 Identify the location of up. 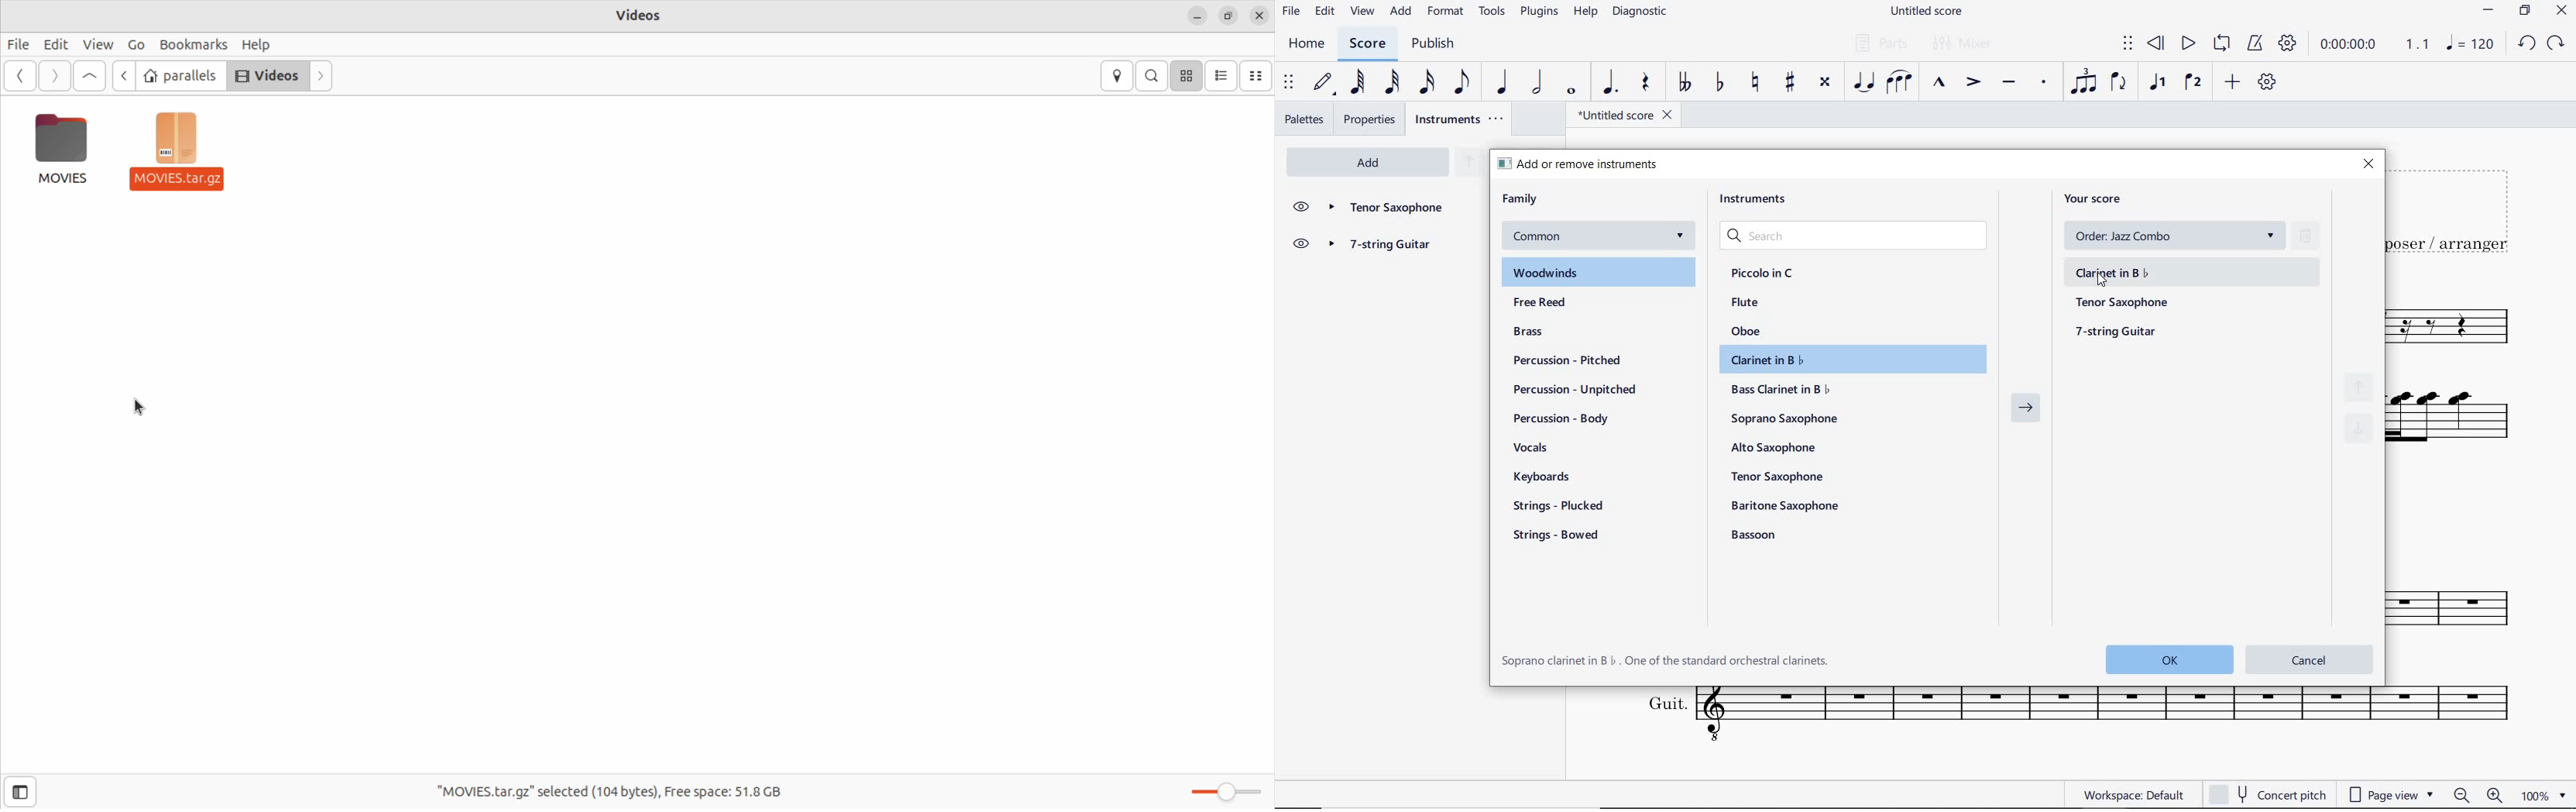
(1468, 163).